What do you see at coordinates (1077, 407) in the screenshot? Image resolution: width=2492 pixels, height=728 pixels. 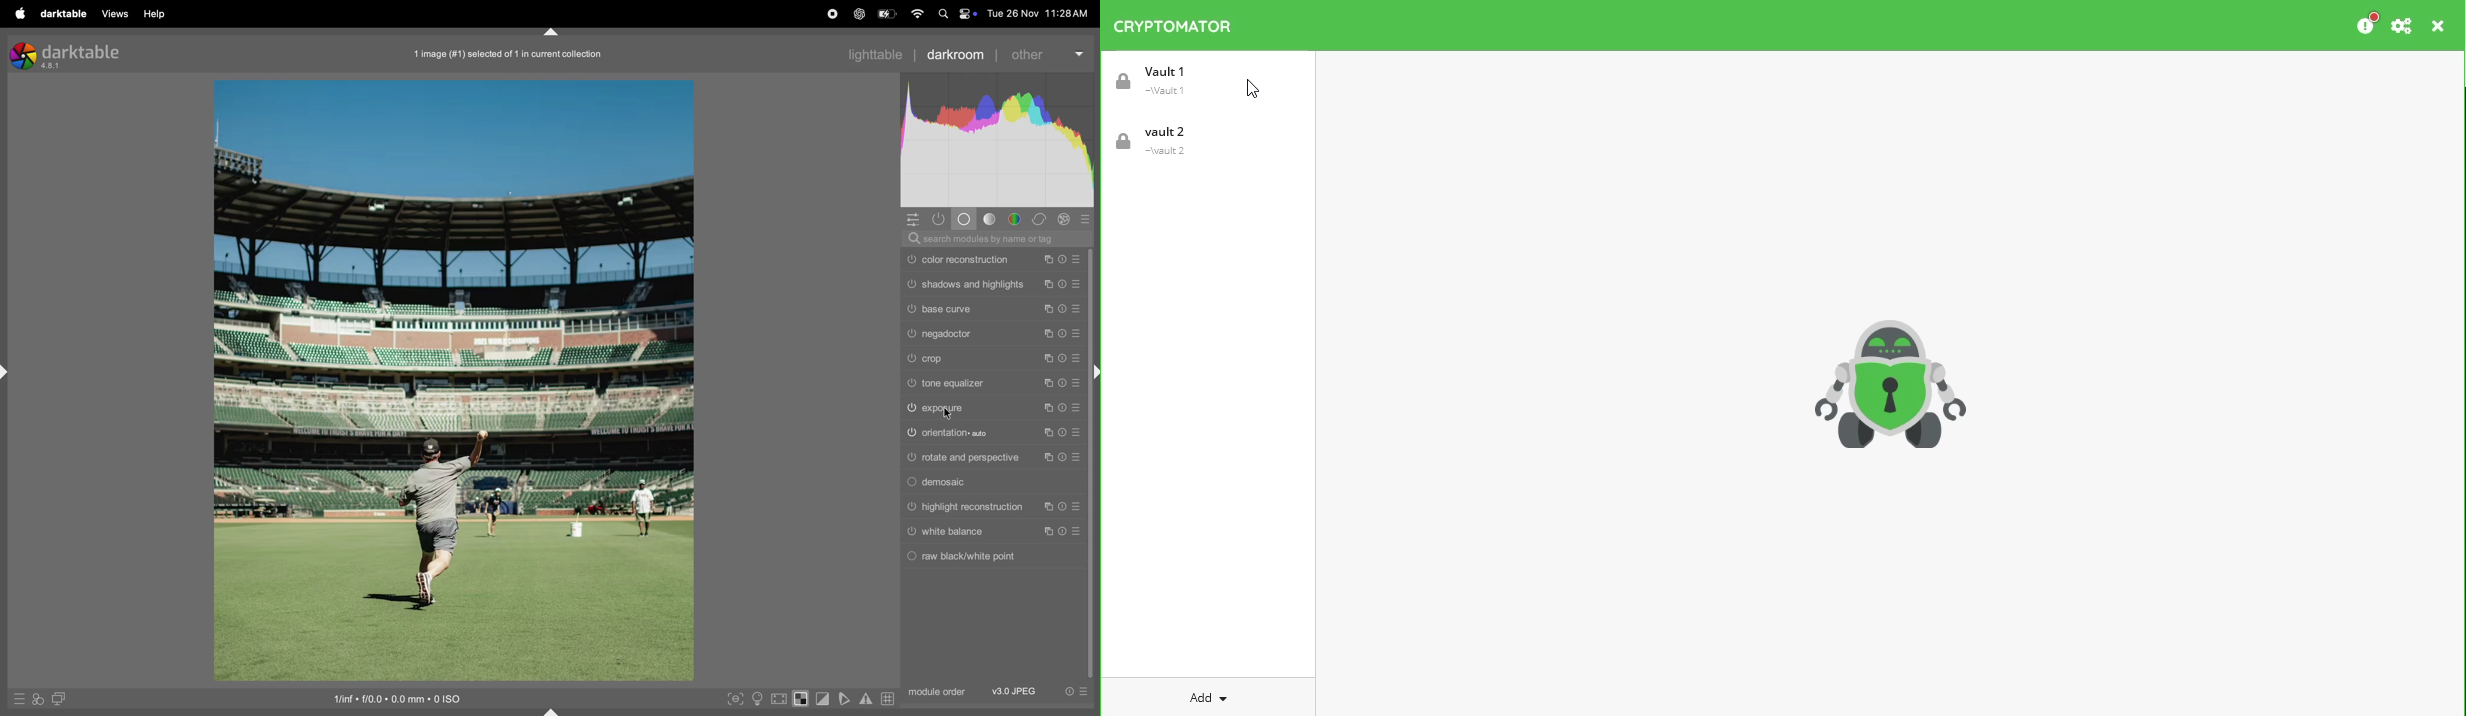 I see `Presets ` at bounding box center [1077, 407].